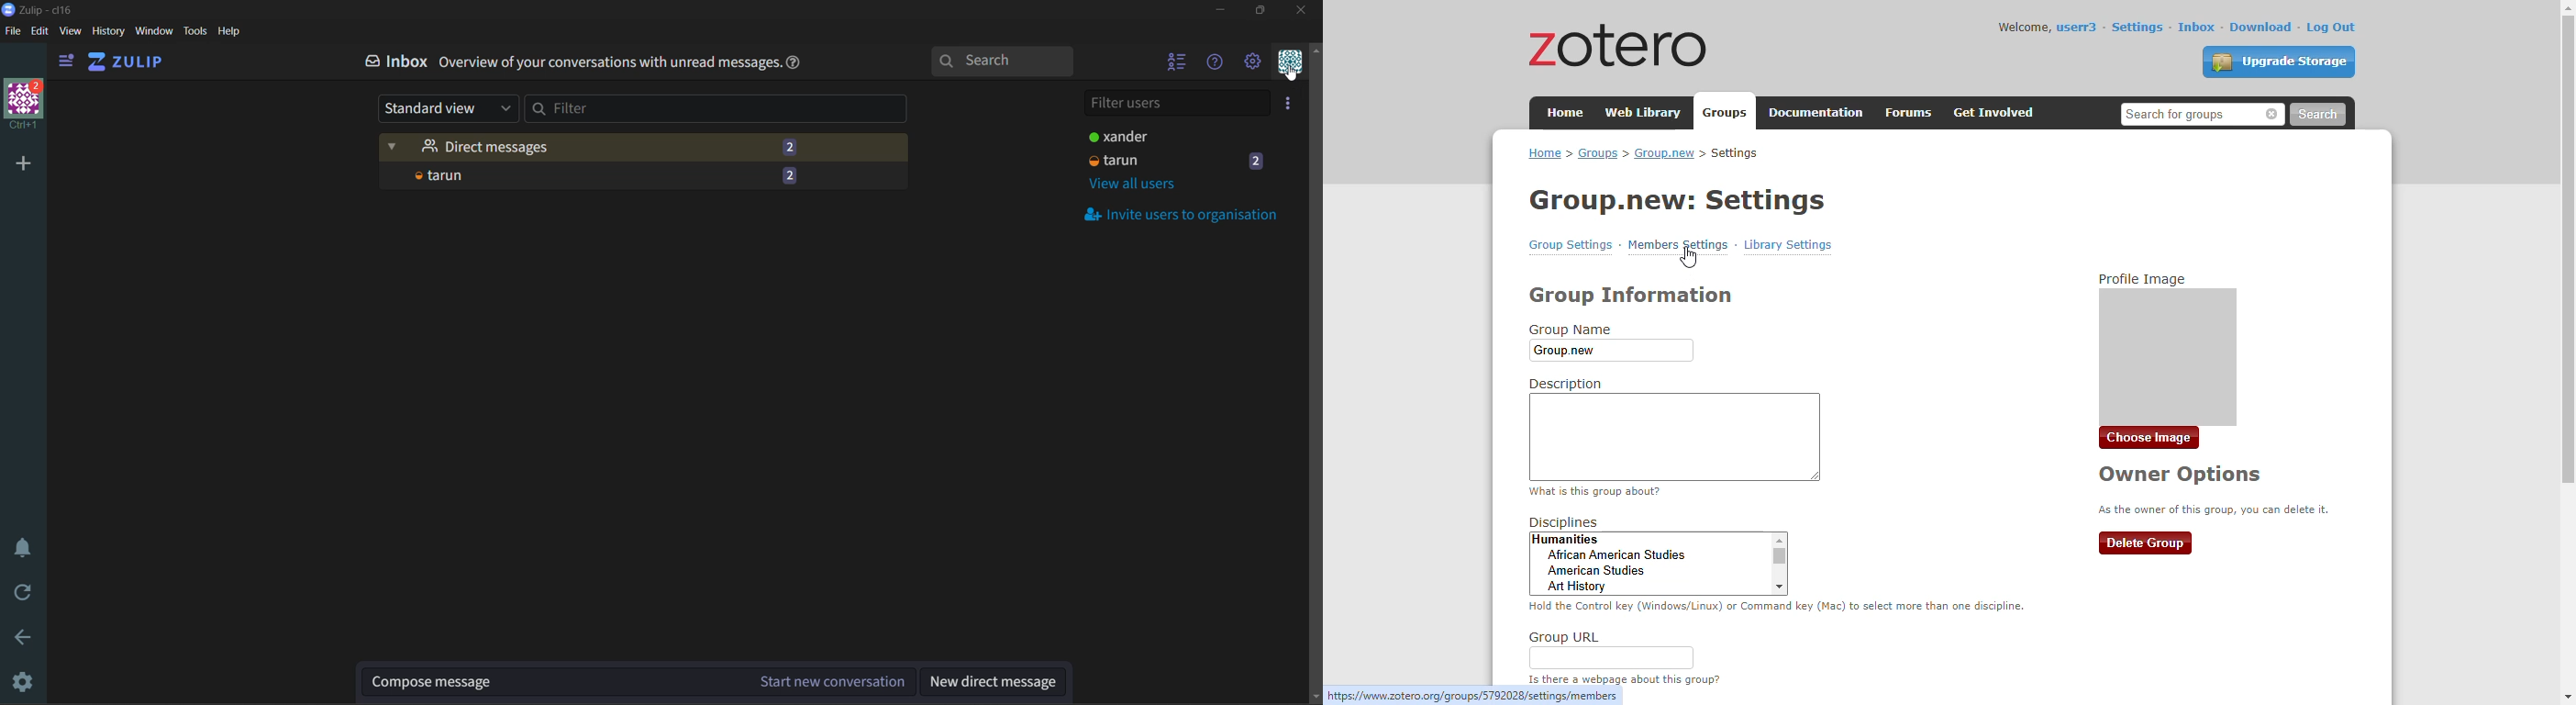  What do you see at coordinates (1673, 428) in the screenshot?
I see `description` at bounding box center [1673, 428].